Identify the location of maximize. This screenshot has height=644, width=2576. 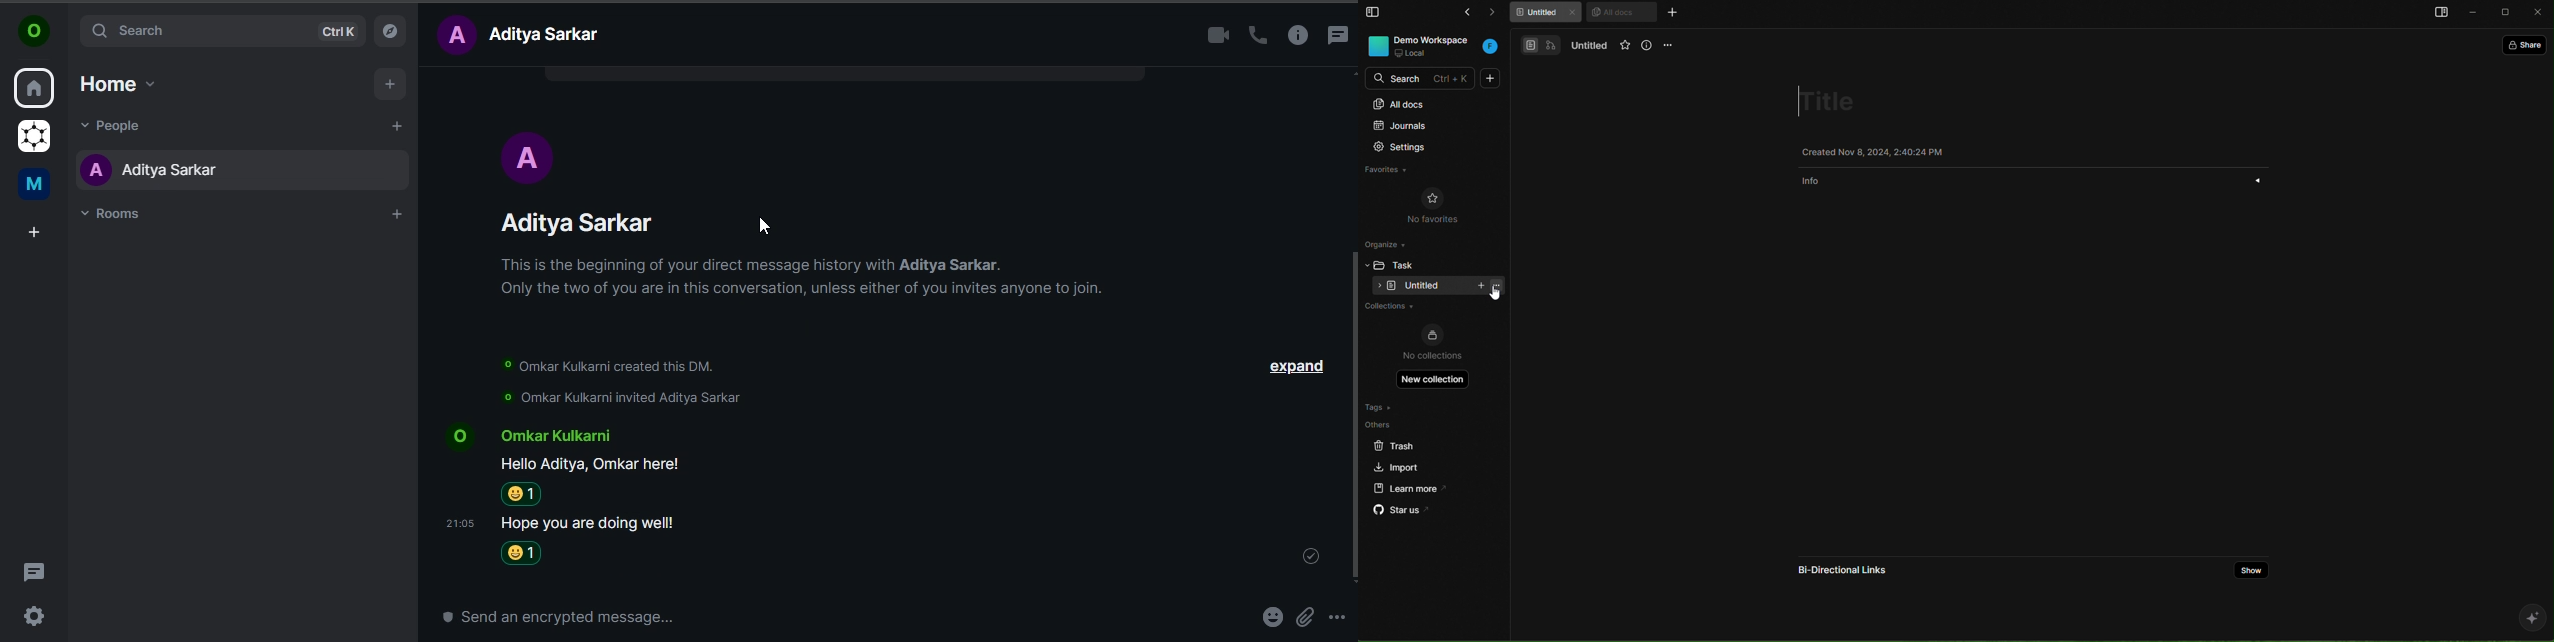
(2507, 13).